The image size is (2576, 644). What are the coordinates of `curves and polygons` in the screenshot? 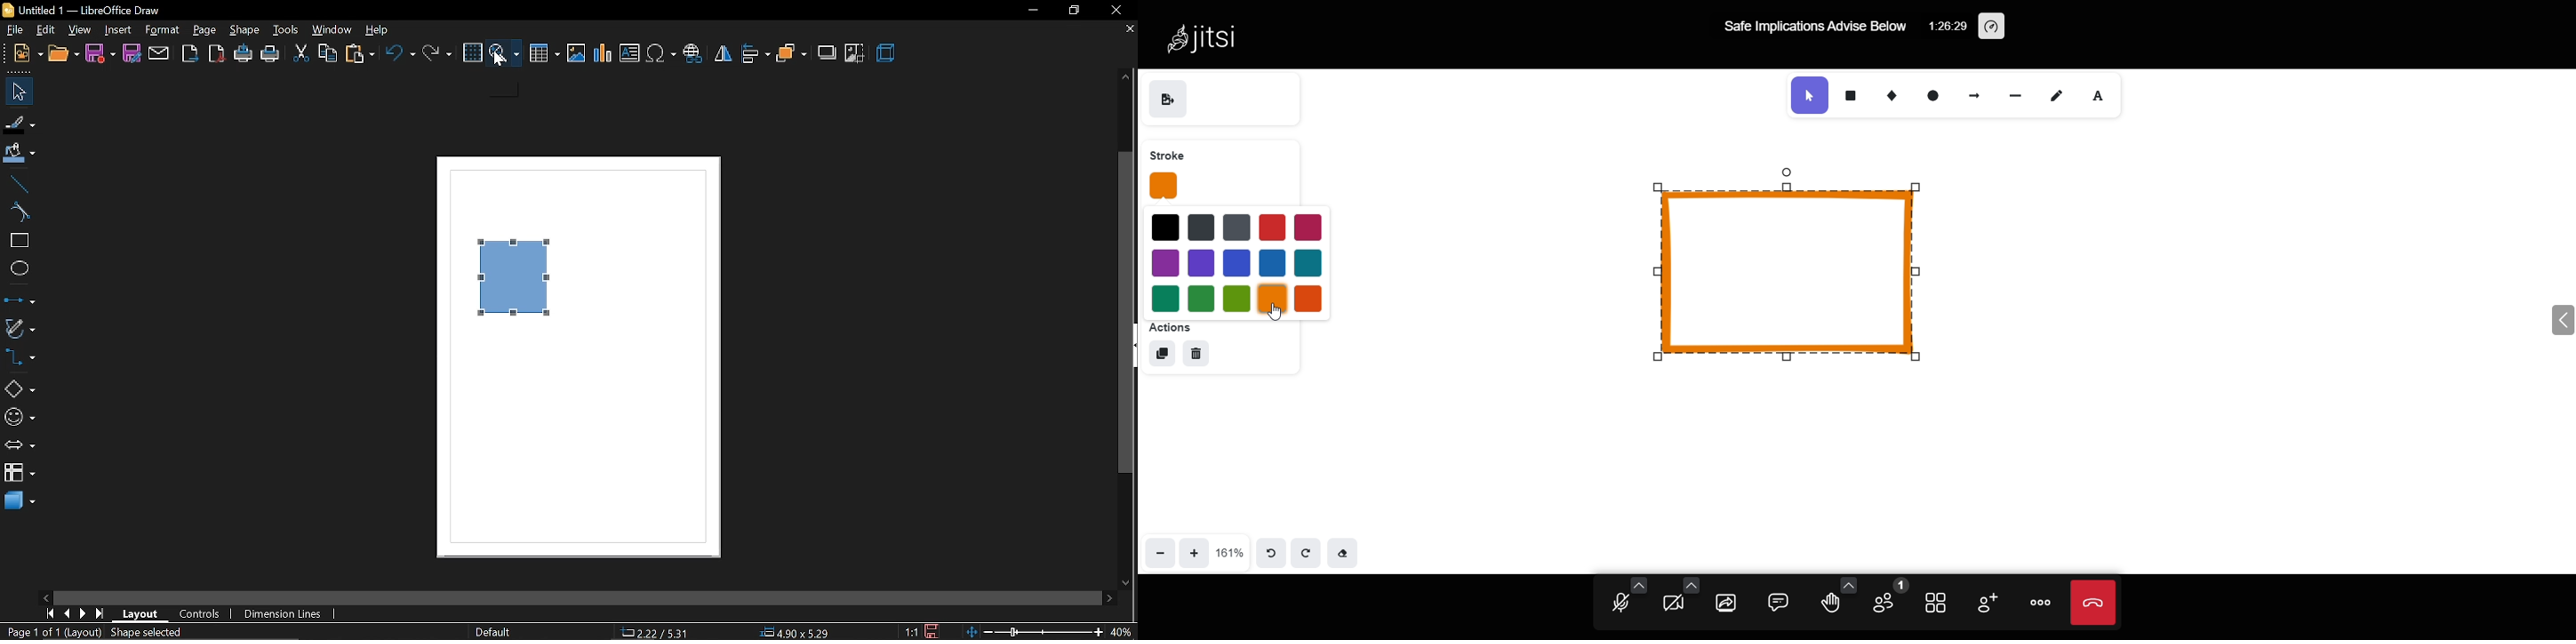 It's located at (19, 327).